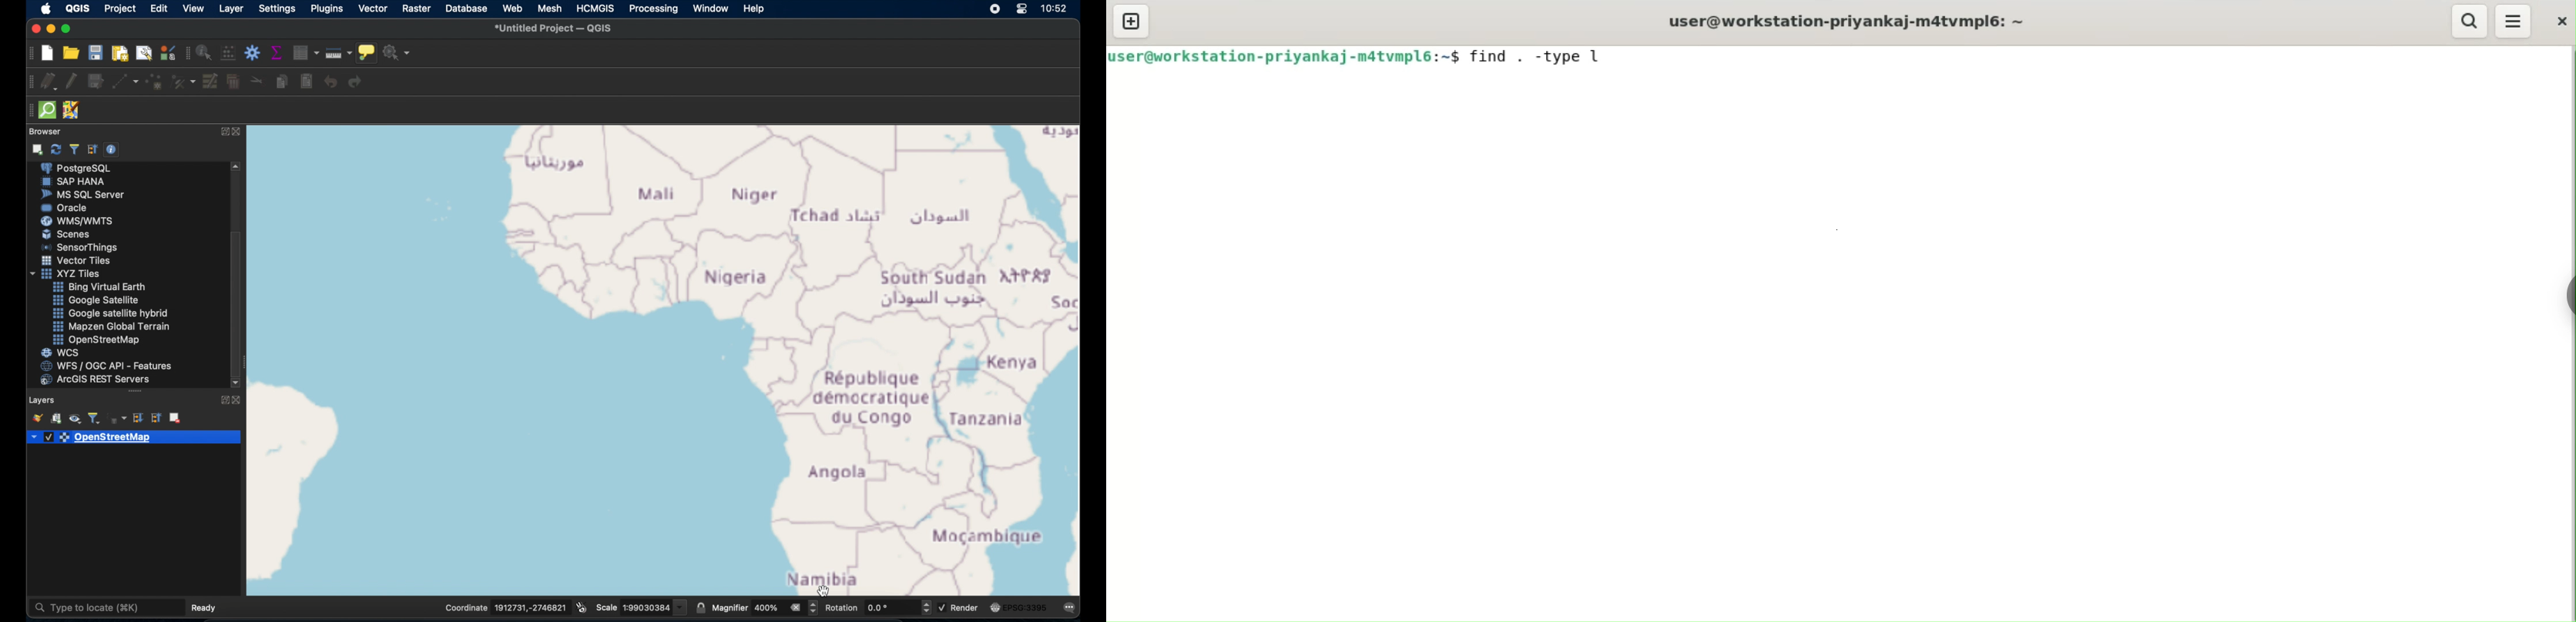 The height and width of the screenshot is (644, 2576). What do you see at coordinates (67, 28) in the screenshot?
I see `maximize` at bounding box center [67, 28].